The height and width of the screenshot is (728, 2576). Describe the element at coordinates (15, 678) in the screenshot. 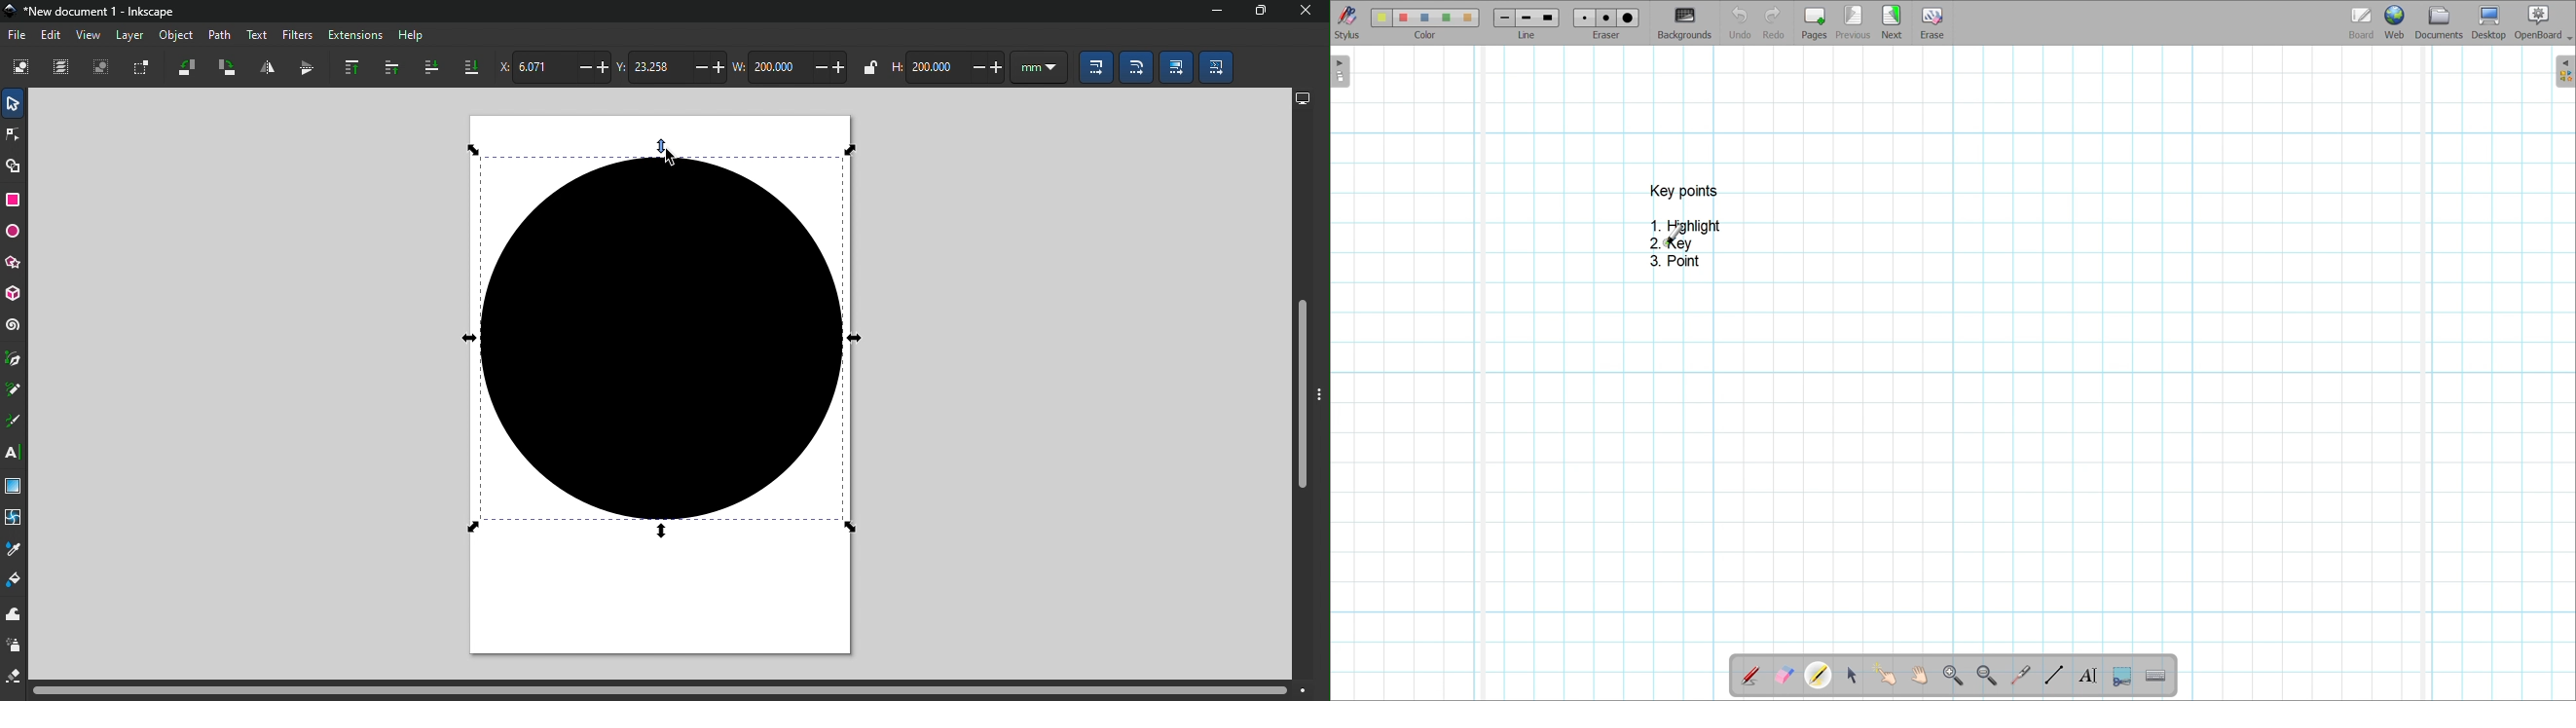

I see `eraser tool` at that location.